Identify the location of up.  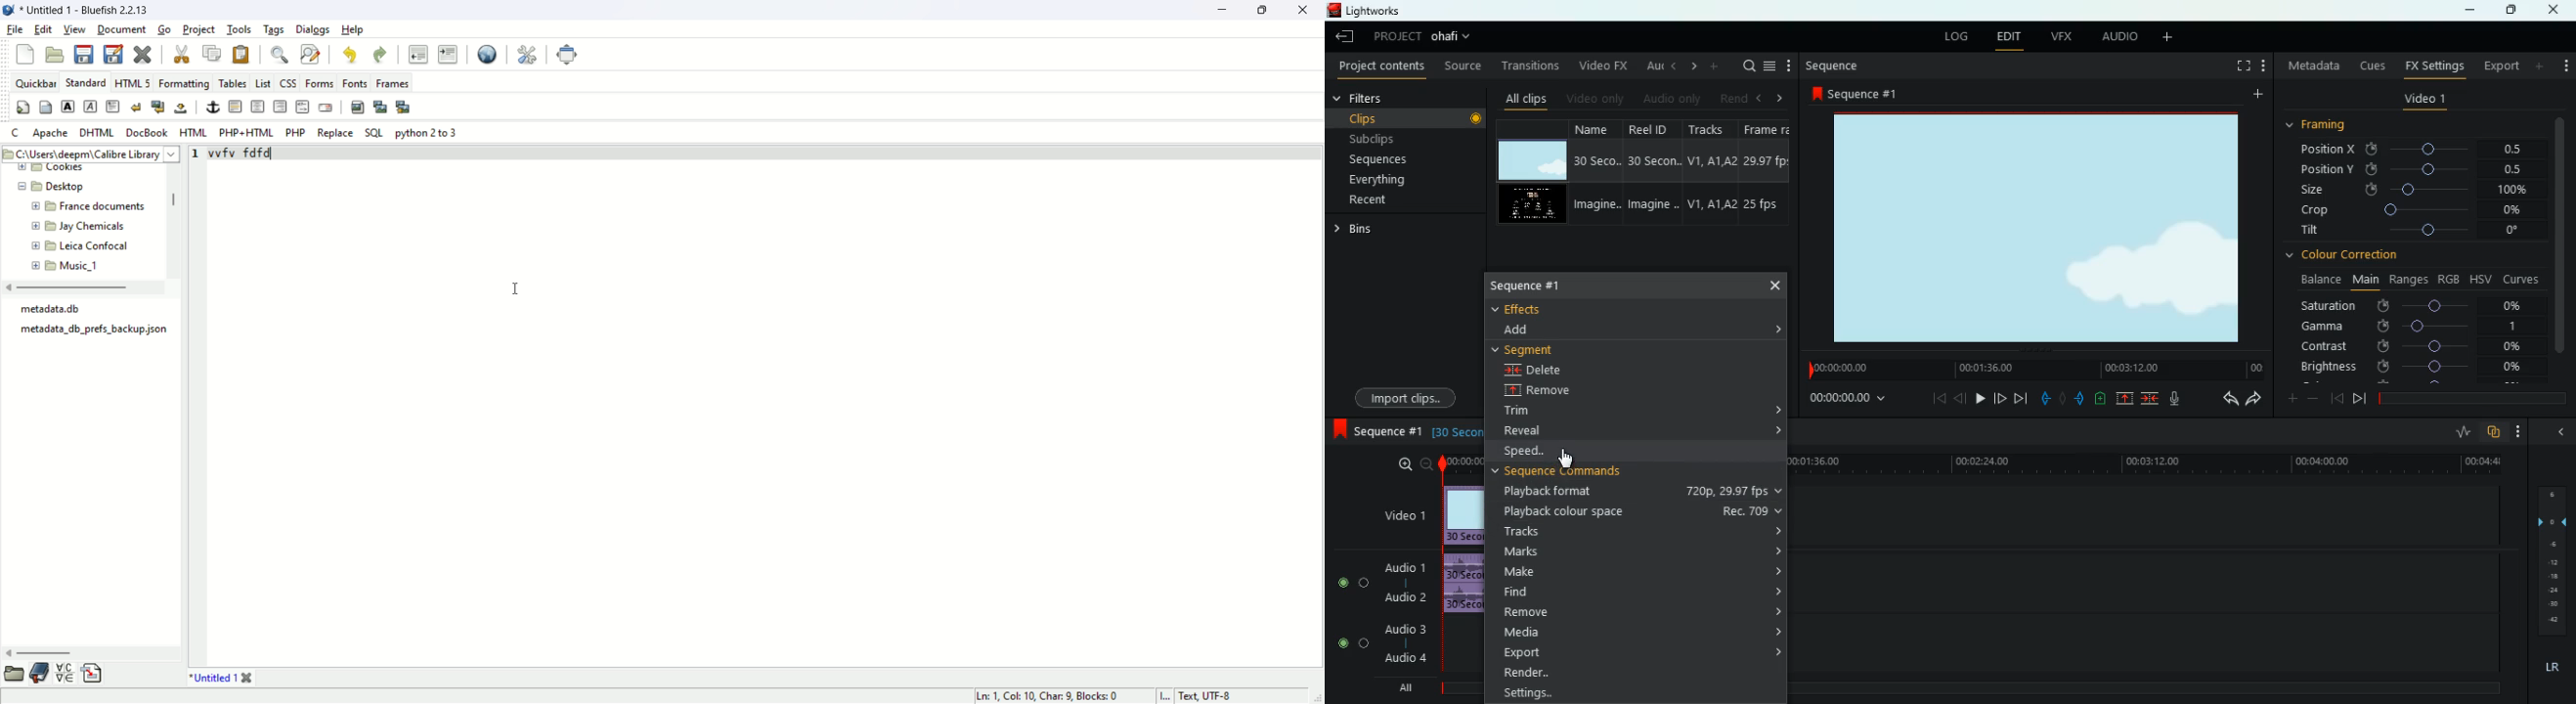
(2126, 398).